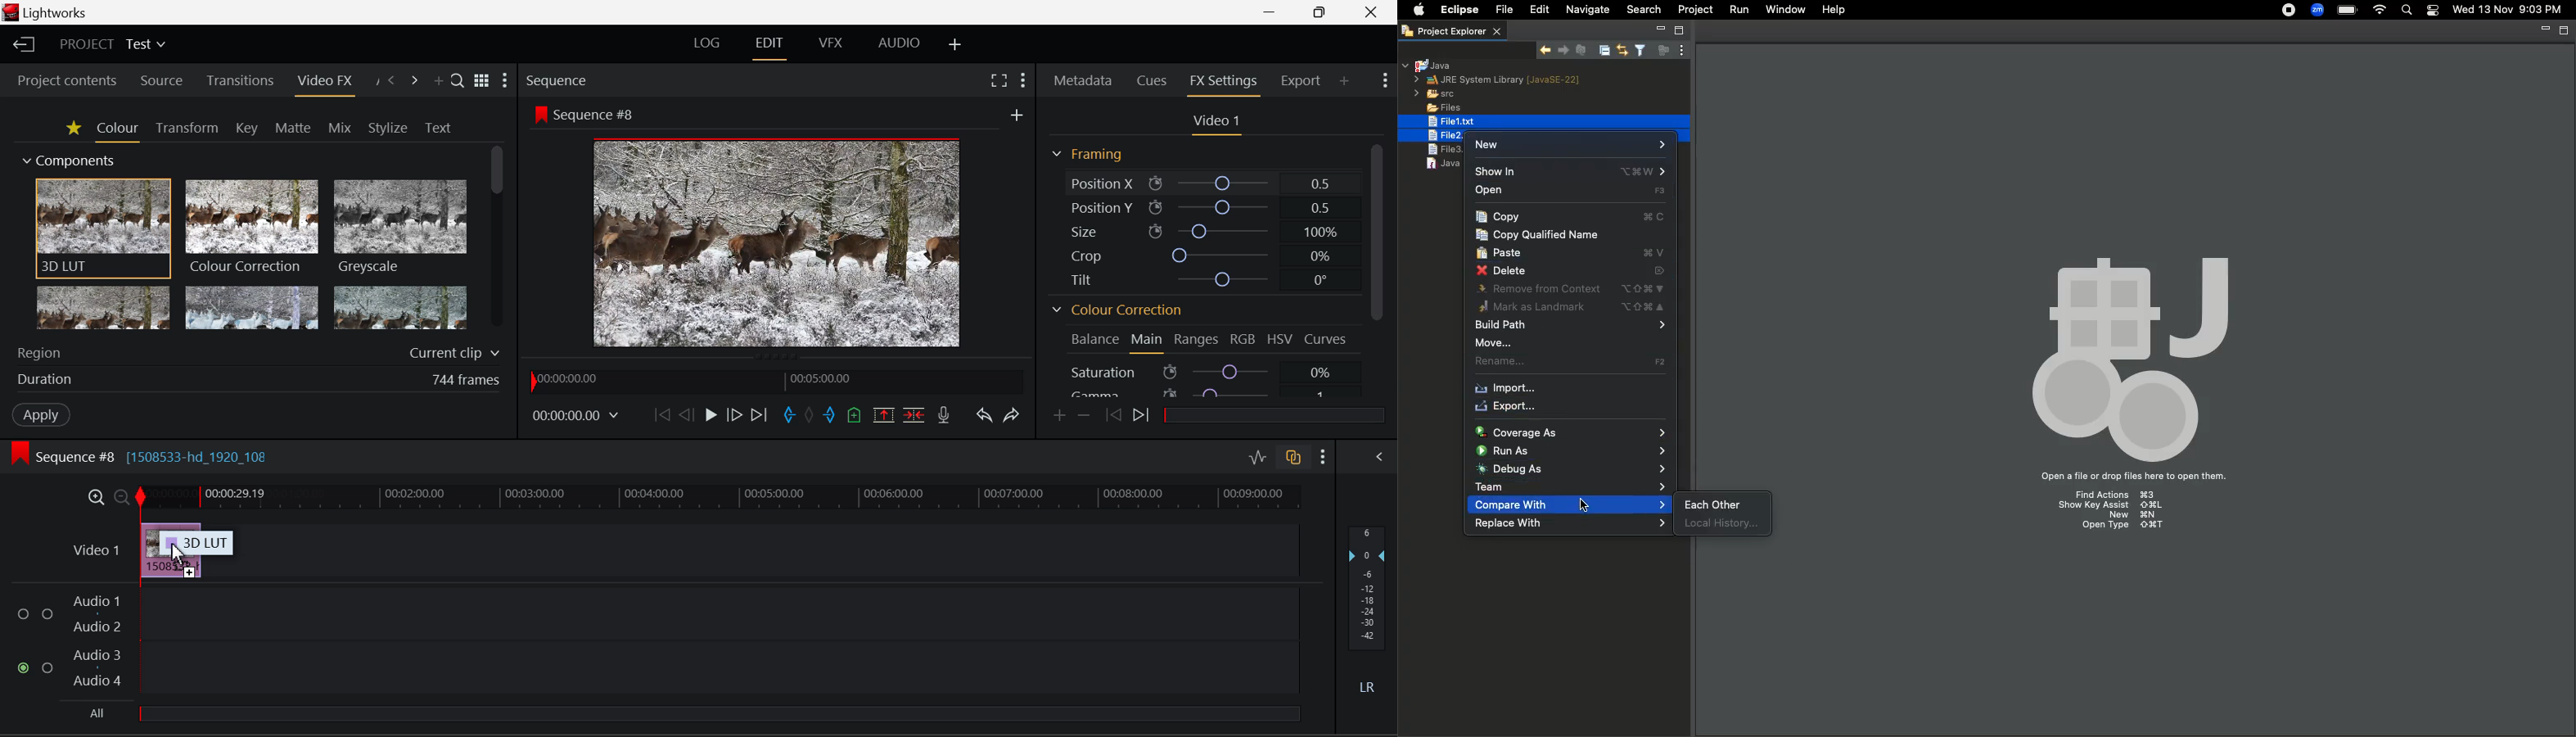 The height and width of the screenshot is (756, 2576). What do you see at coordinates (709, 415) in the screenshot?
I see `Play` at bounding box center [709, 415].